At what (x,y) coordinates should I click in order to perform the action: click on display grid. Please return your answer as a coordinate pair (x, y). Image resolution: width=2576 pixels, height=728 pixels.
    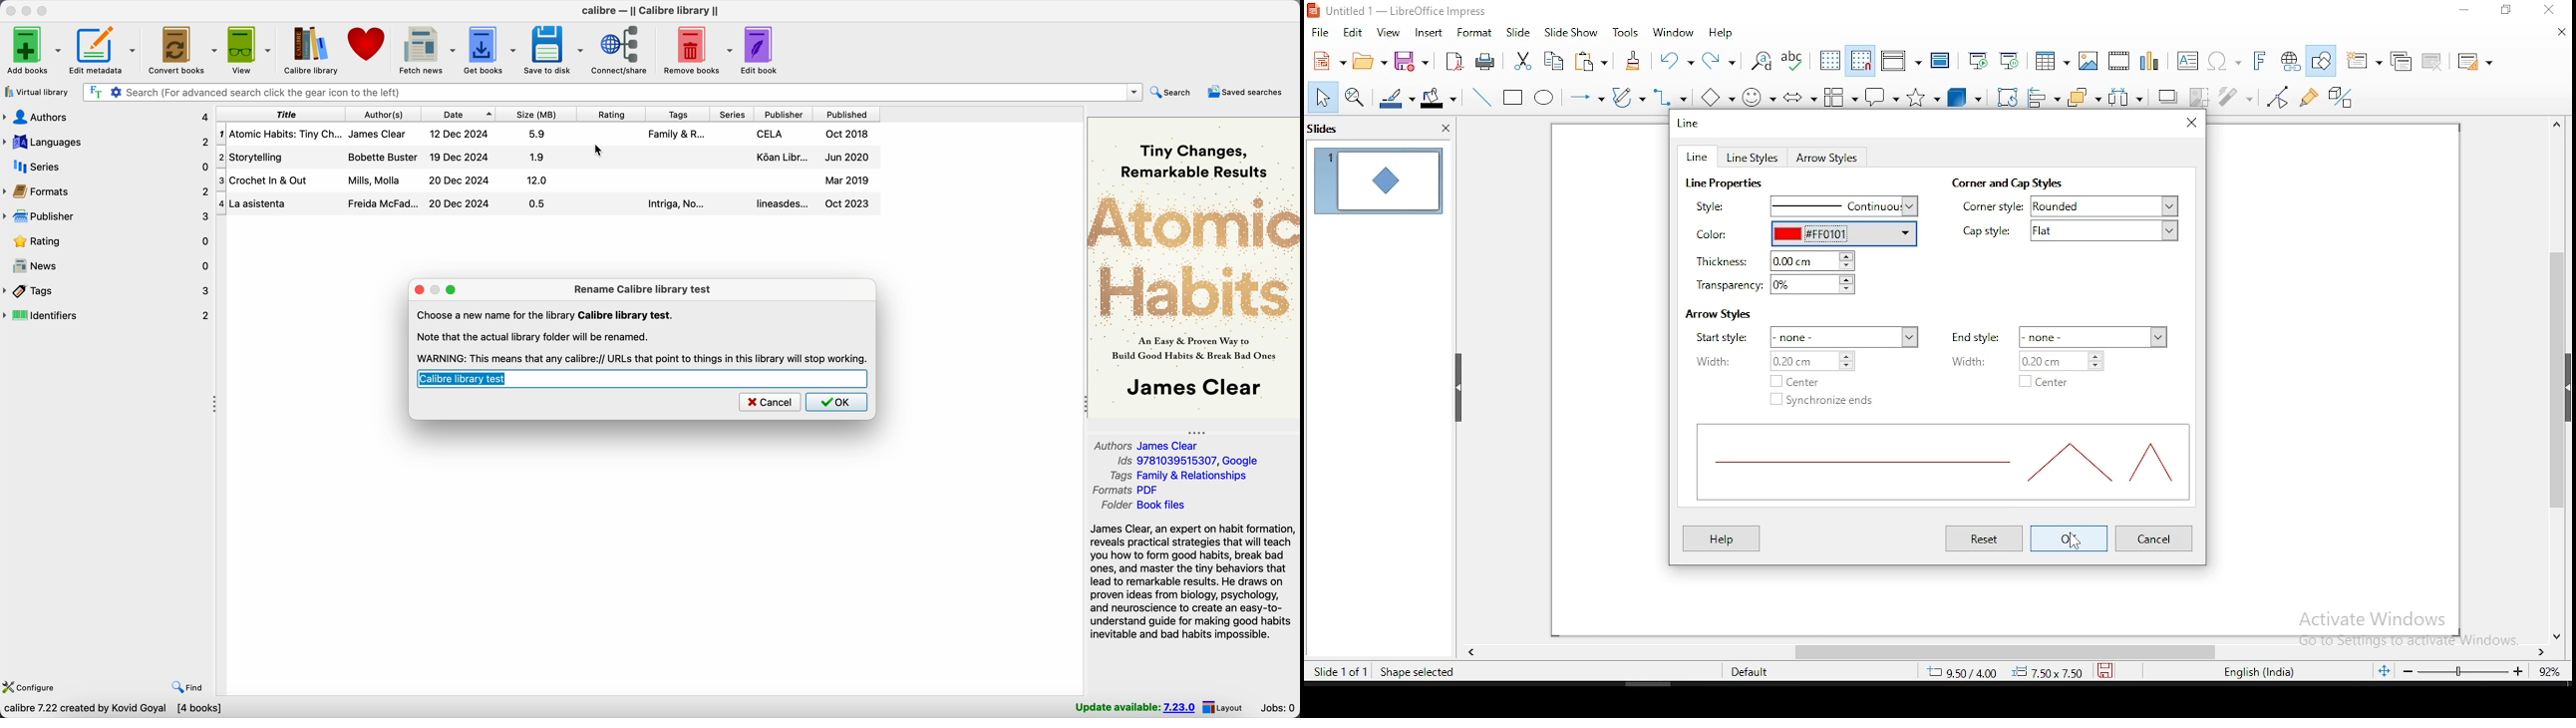
    Looking at the image, I should click on (1830, 61).